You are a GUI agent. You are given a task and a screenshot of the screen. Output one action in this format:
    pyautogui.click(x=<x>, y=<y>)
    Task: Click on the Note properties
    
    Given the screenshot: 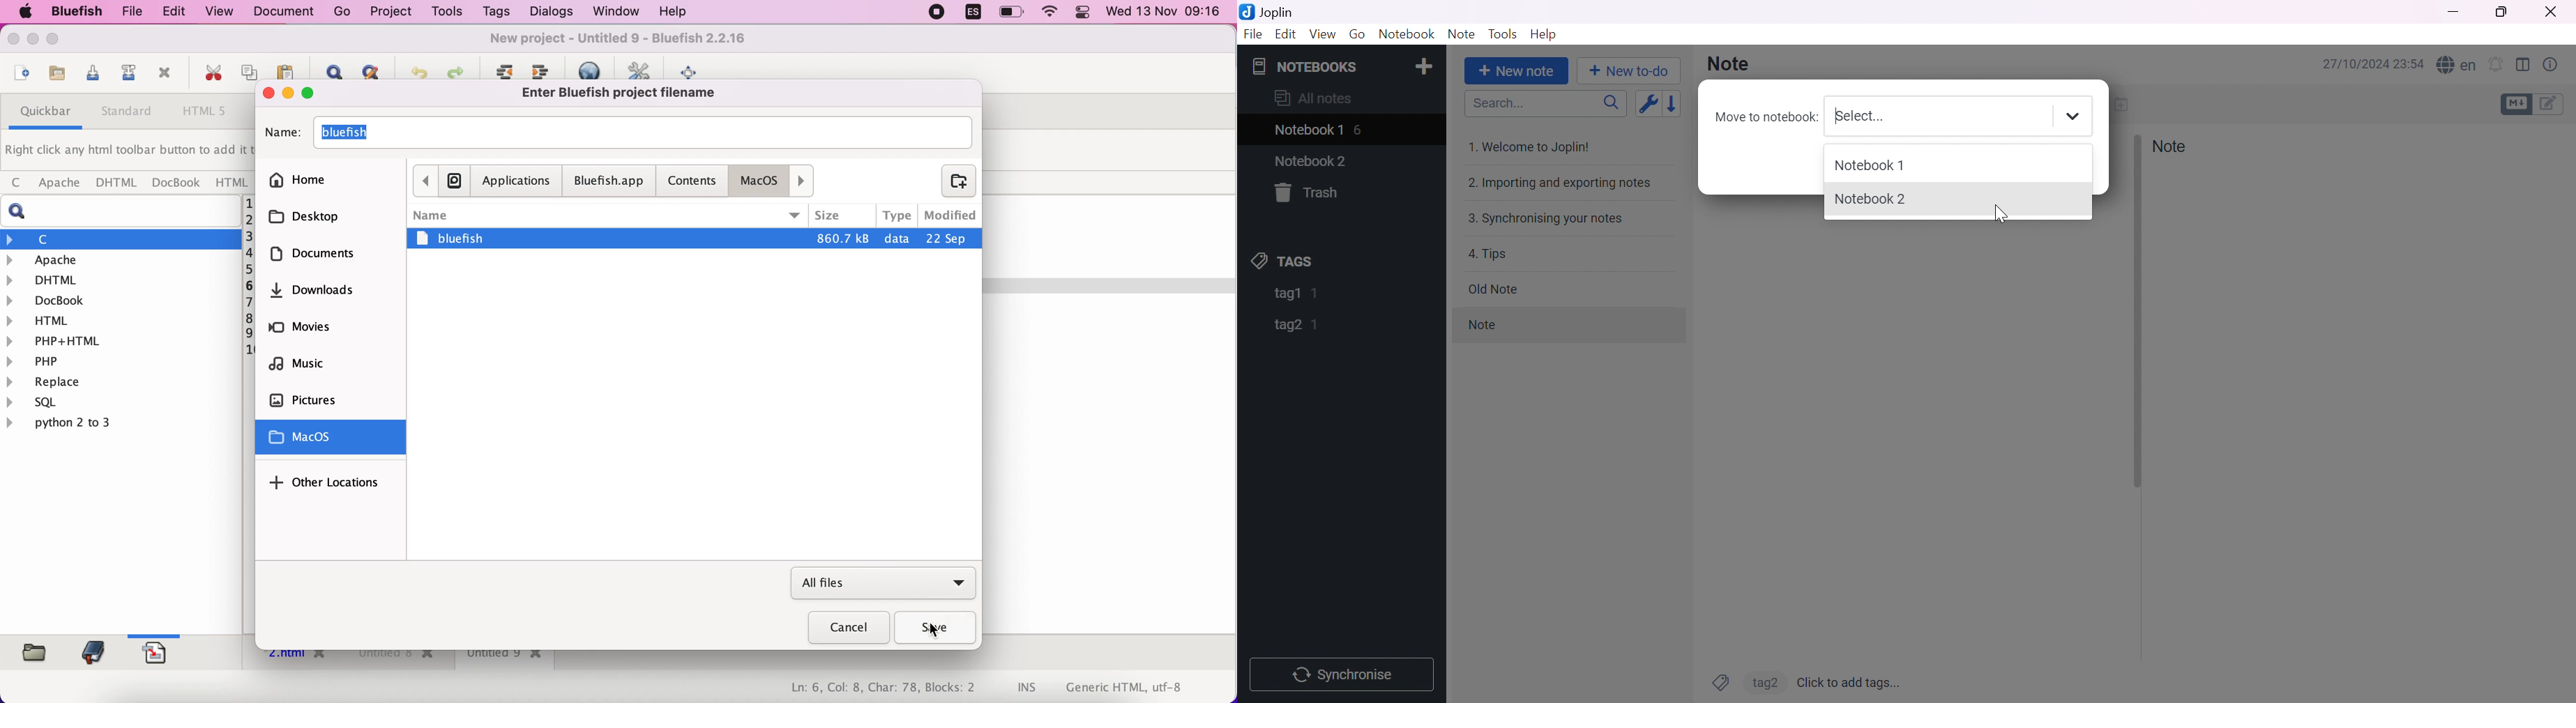 What is the action you would take?
    pyautogui.click(x=2554, y=64)
    